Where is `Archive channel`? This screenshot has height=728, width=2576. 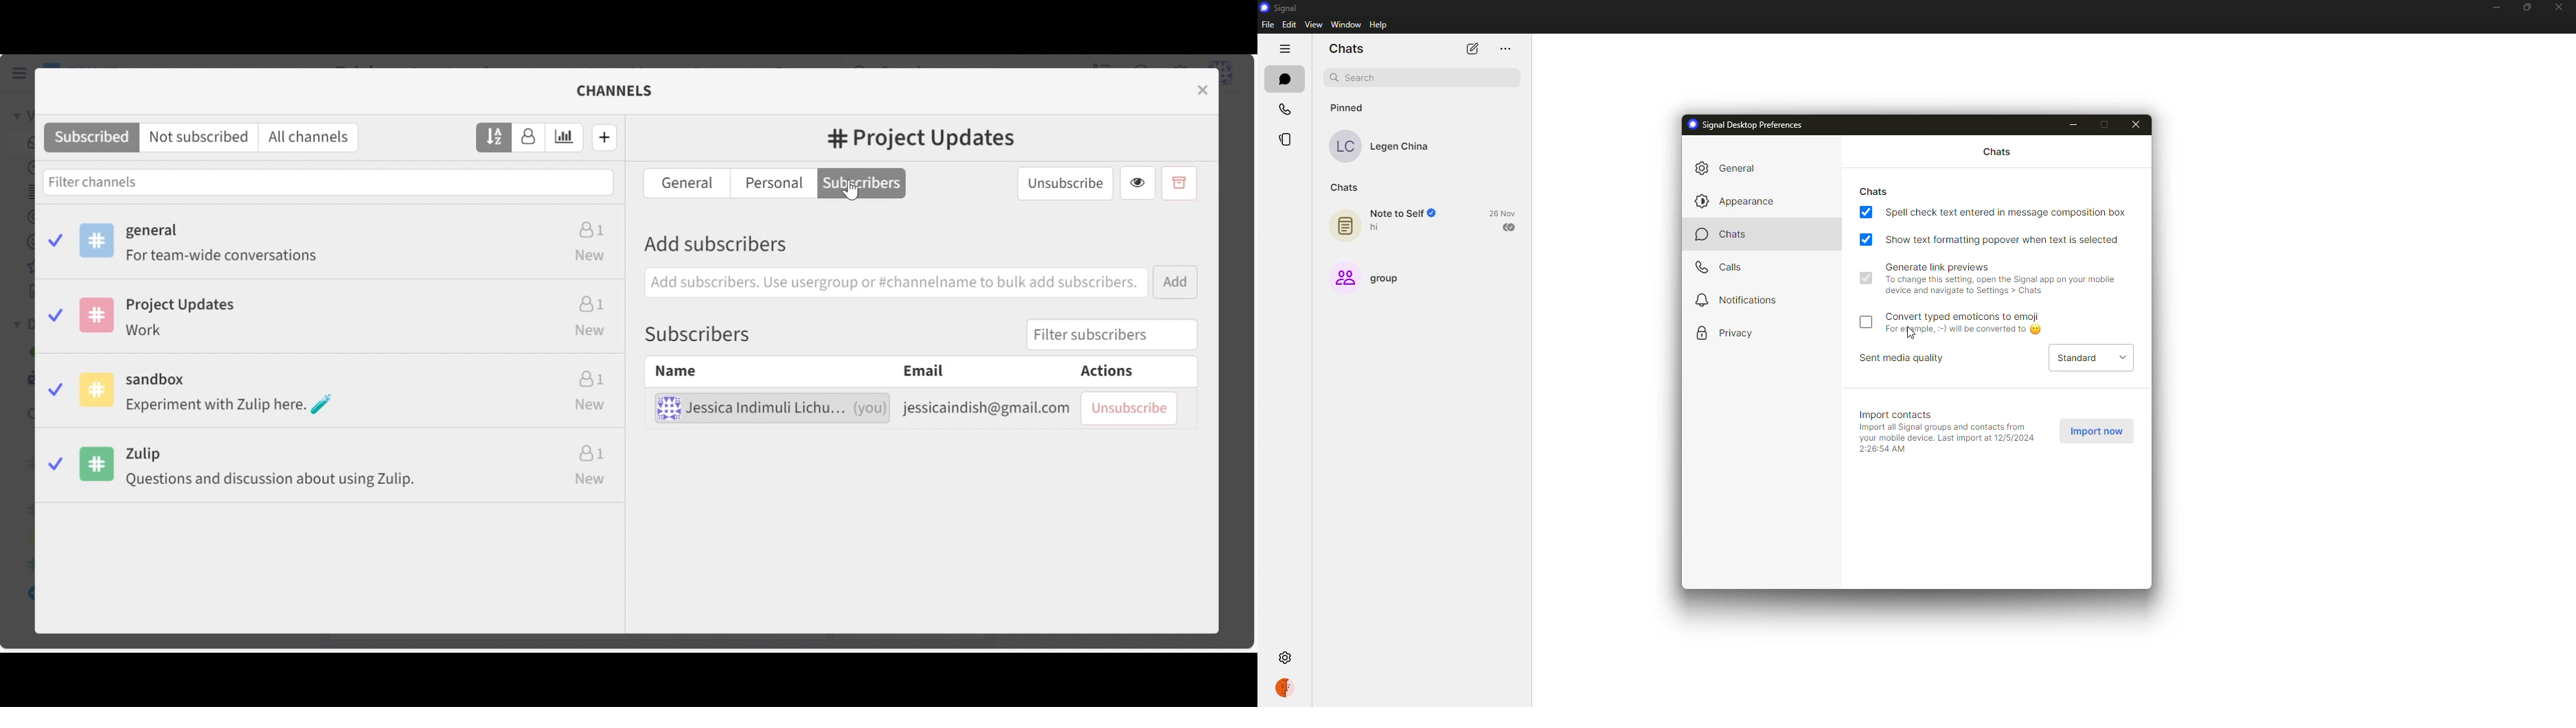
Archive channel is located at coordinates (1180, 183).